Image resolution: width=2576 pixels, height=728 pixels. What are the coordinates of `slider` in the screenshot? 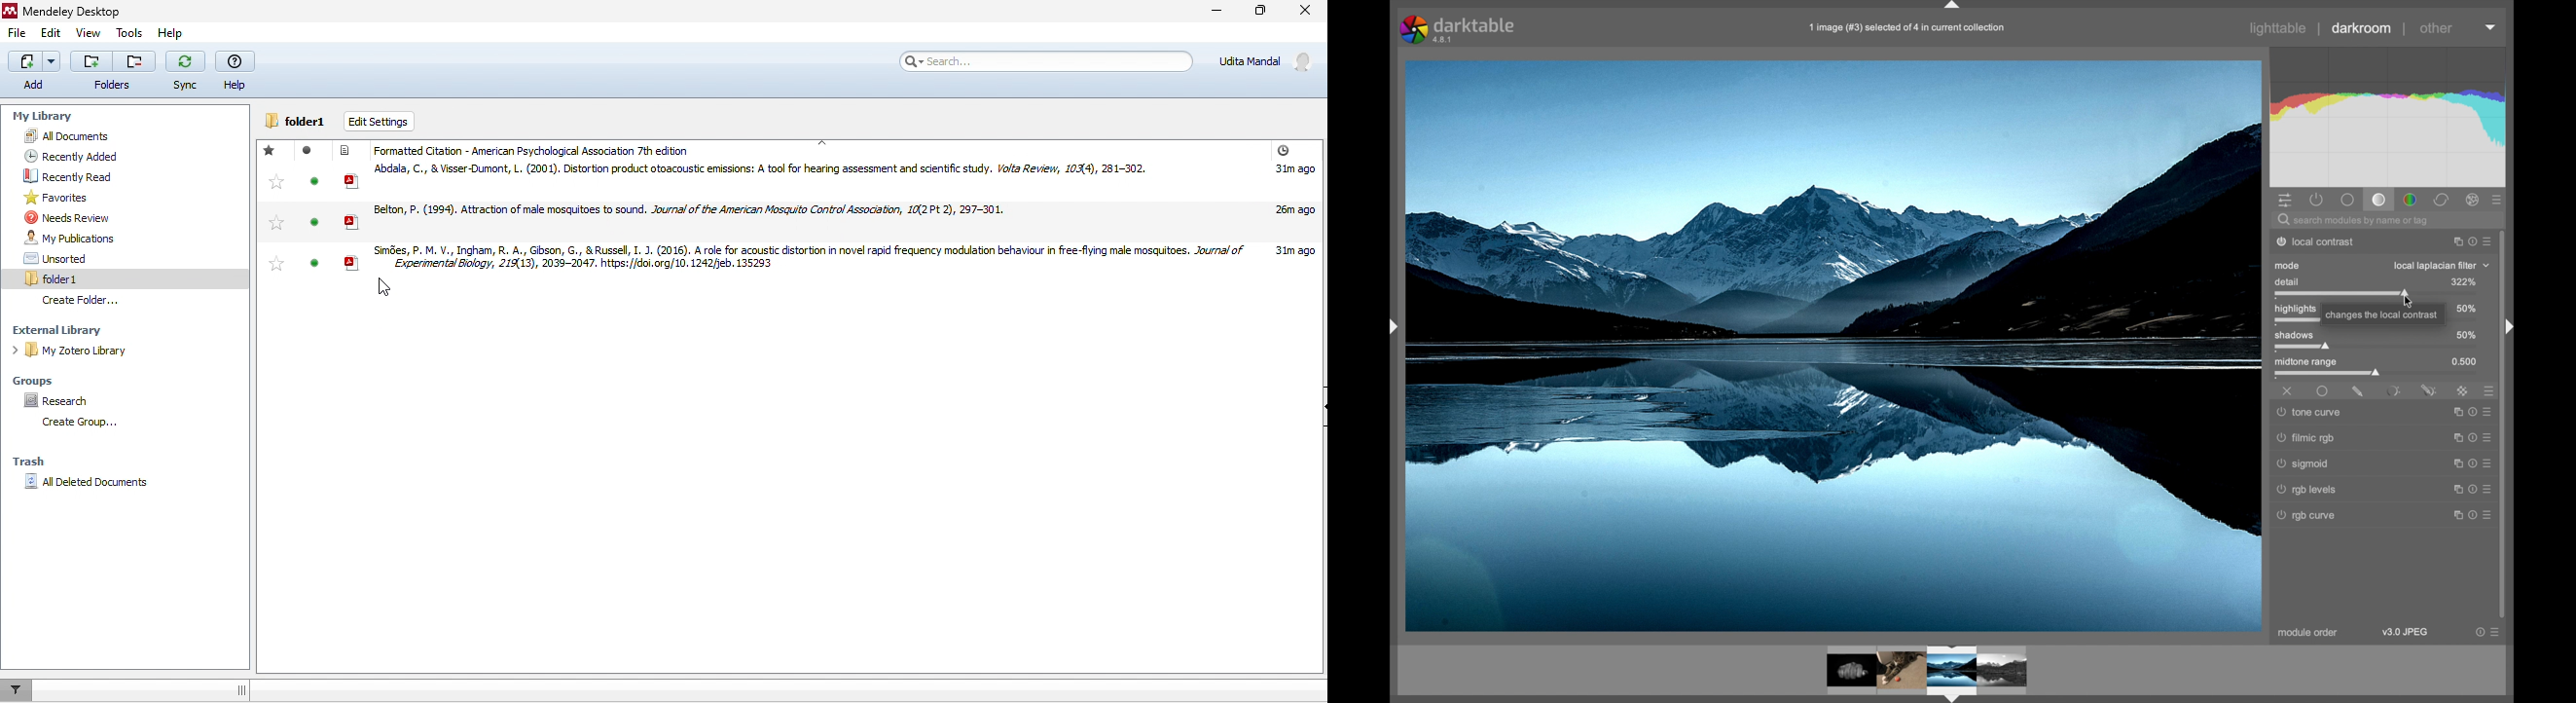 It's located at (2344, 294).